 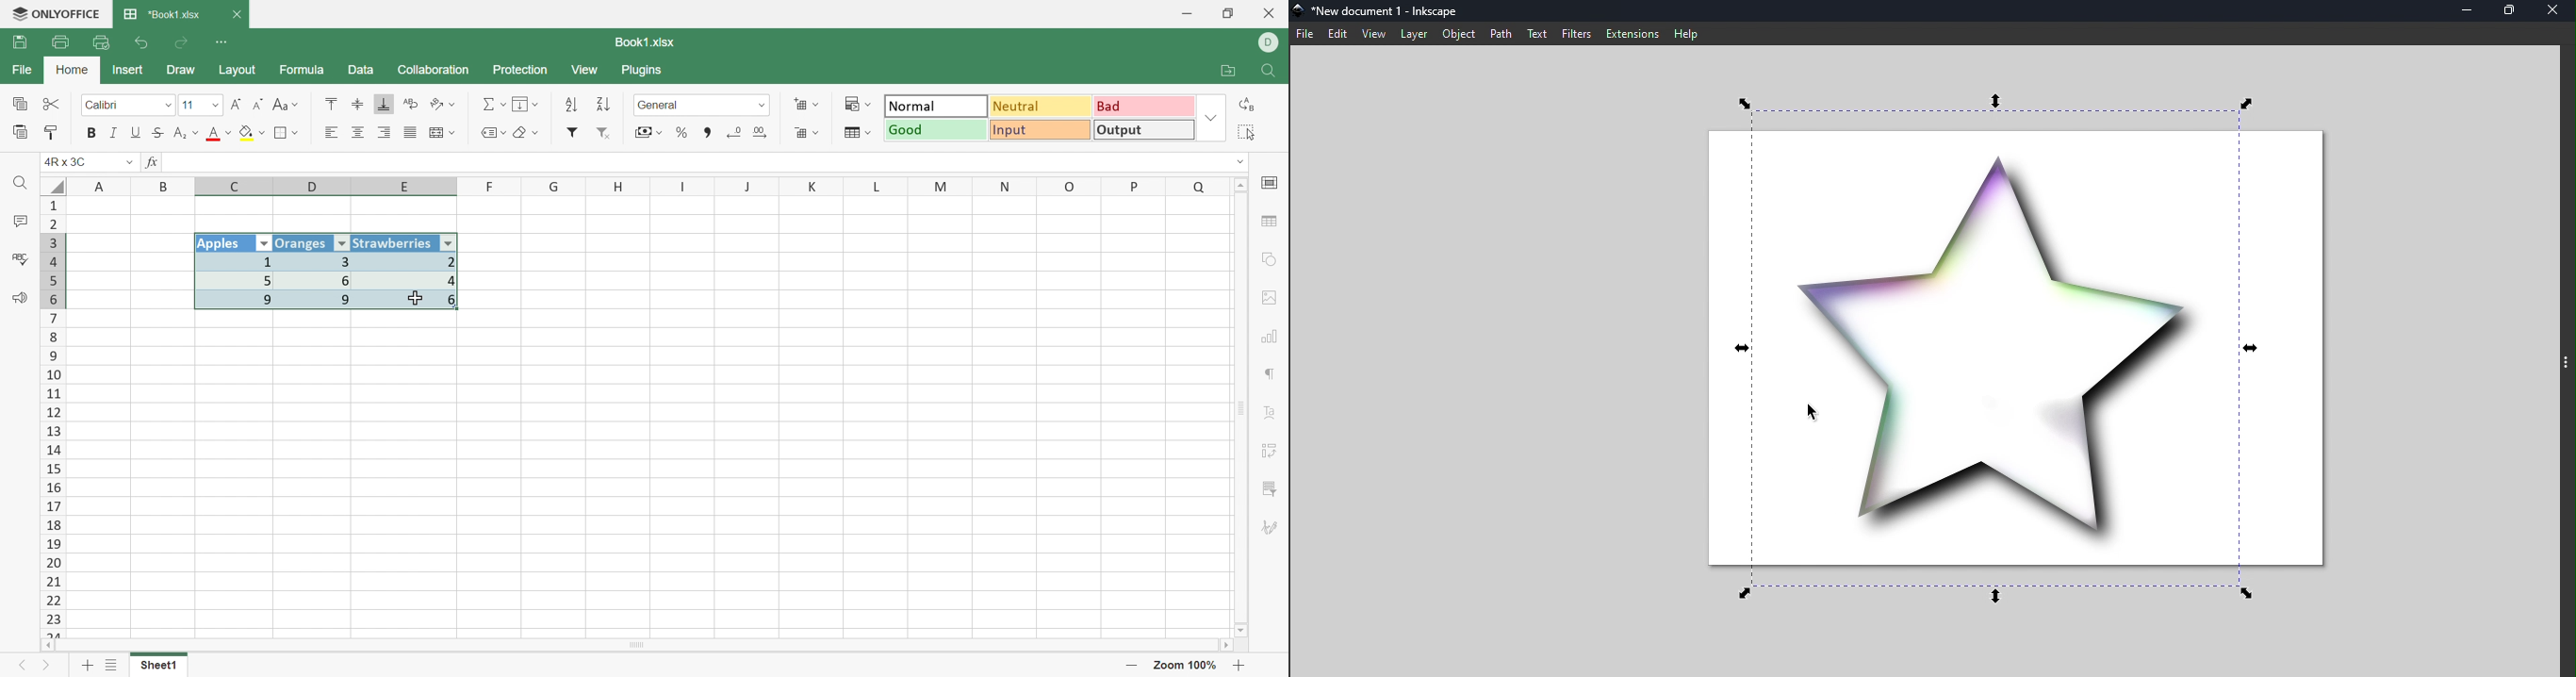 What do you see at coordinates (1274, 336) in the screenshot?
I see `Chart settings` at bounding box center [1274, 336].